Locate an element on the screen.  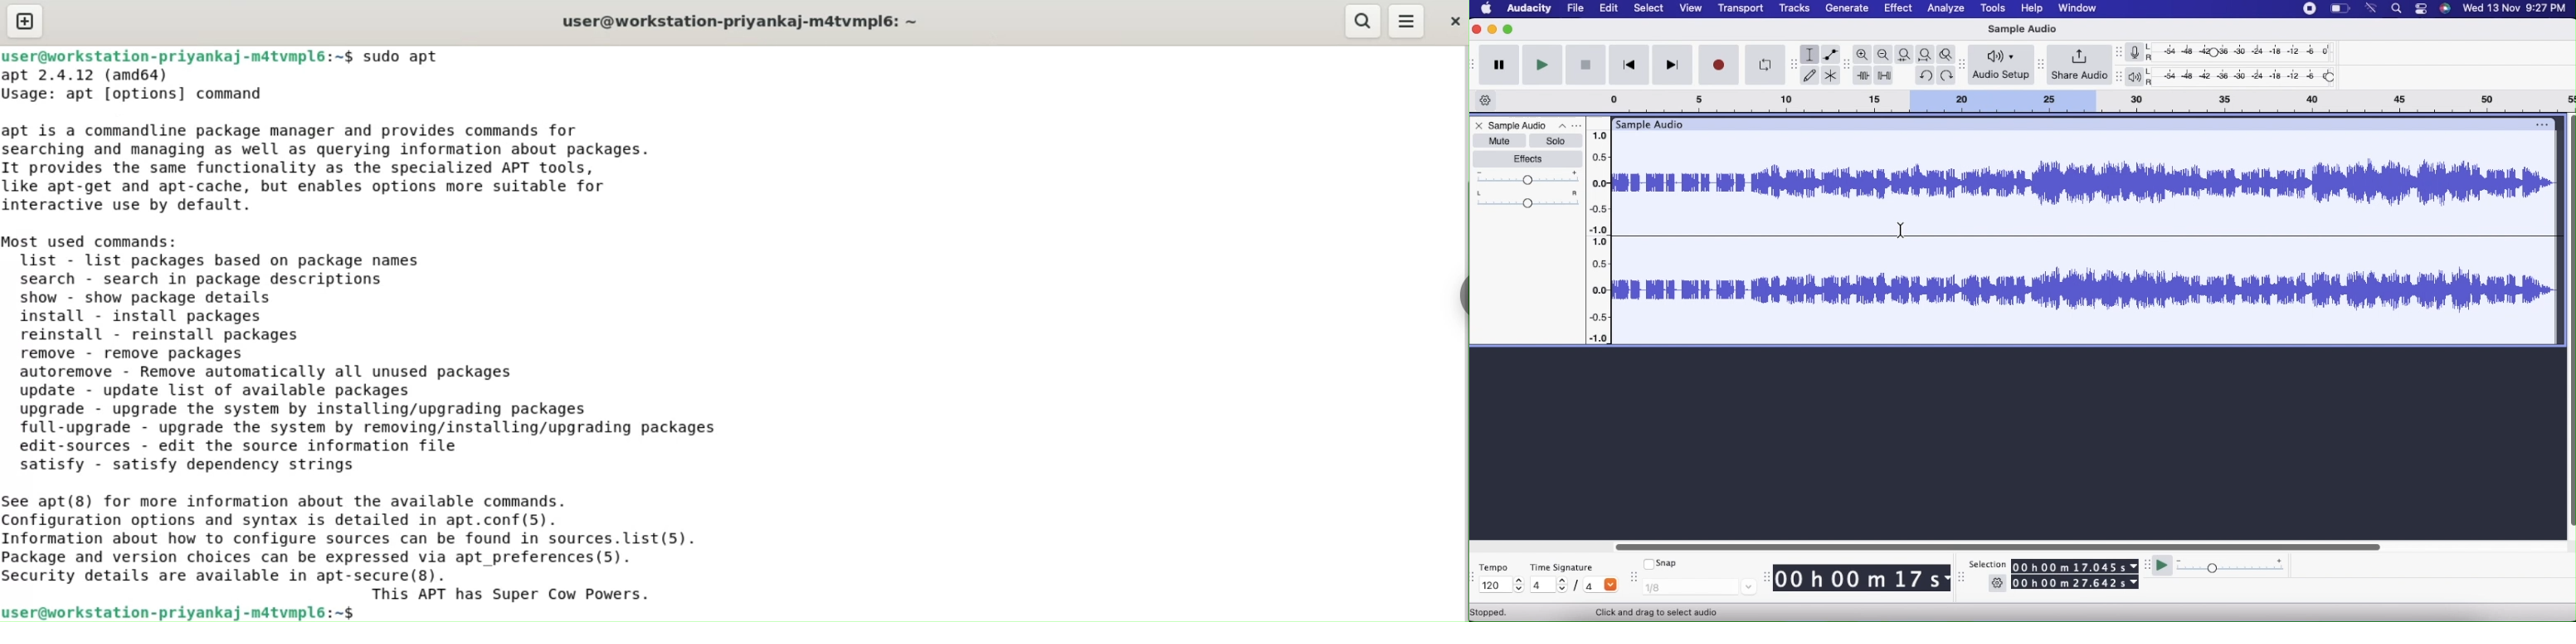
audio track is located at coordinates (2086, 290).